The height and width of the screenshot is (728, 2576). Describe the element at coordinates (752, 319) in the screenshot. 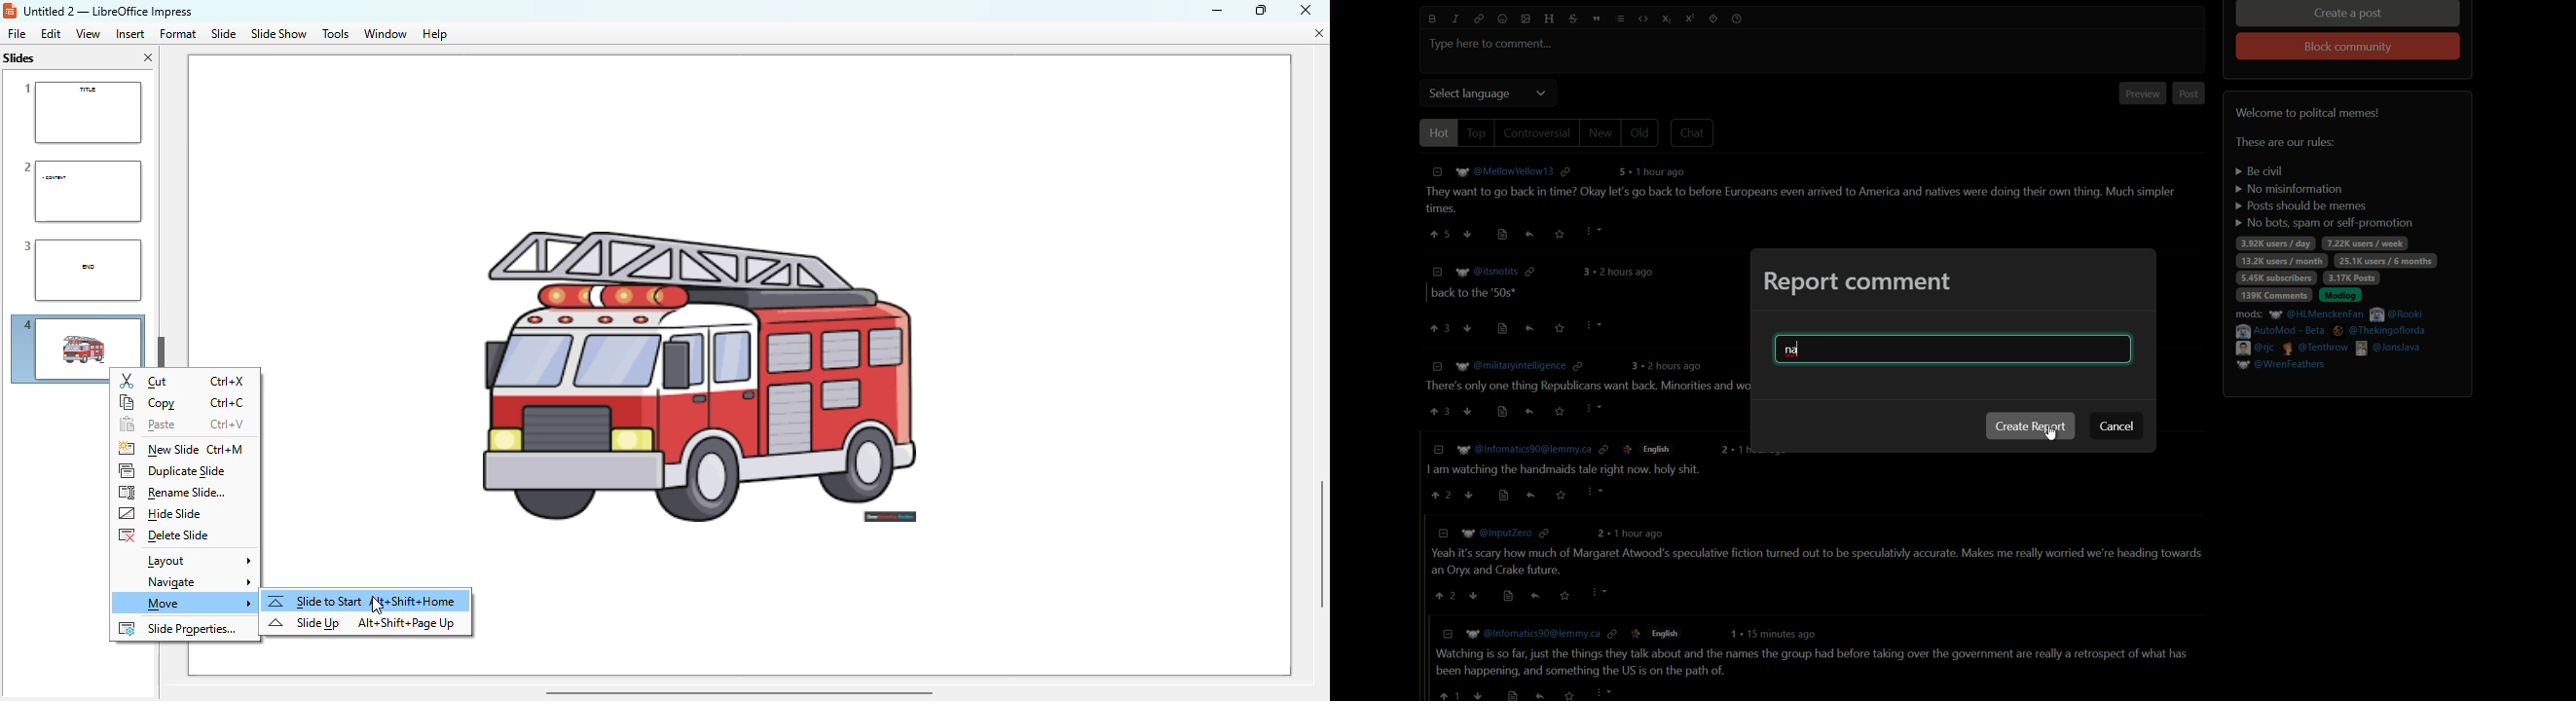

I see `image` at that location.